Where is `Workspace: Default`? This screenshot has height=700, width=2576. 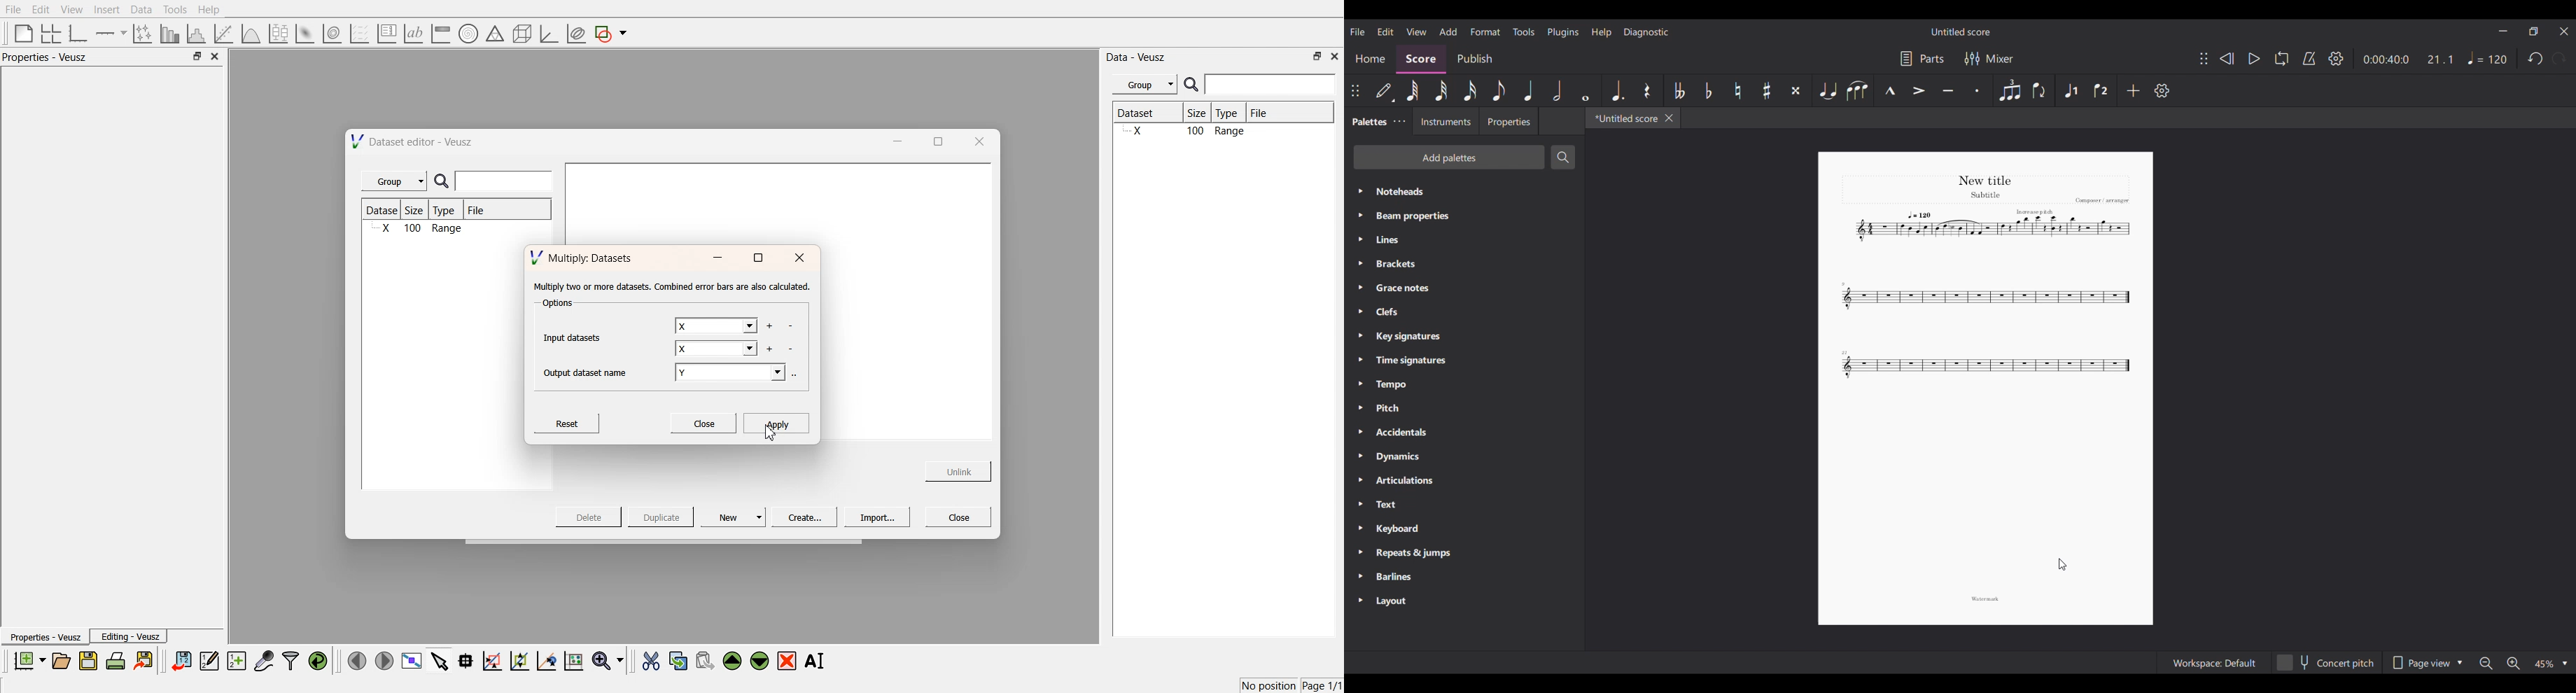 Workspace: Default is located at coordinates (2213, 662).